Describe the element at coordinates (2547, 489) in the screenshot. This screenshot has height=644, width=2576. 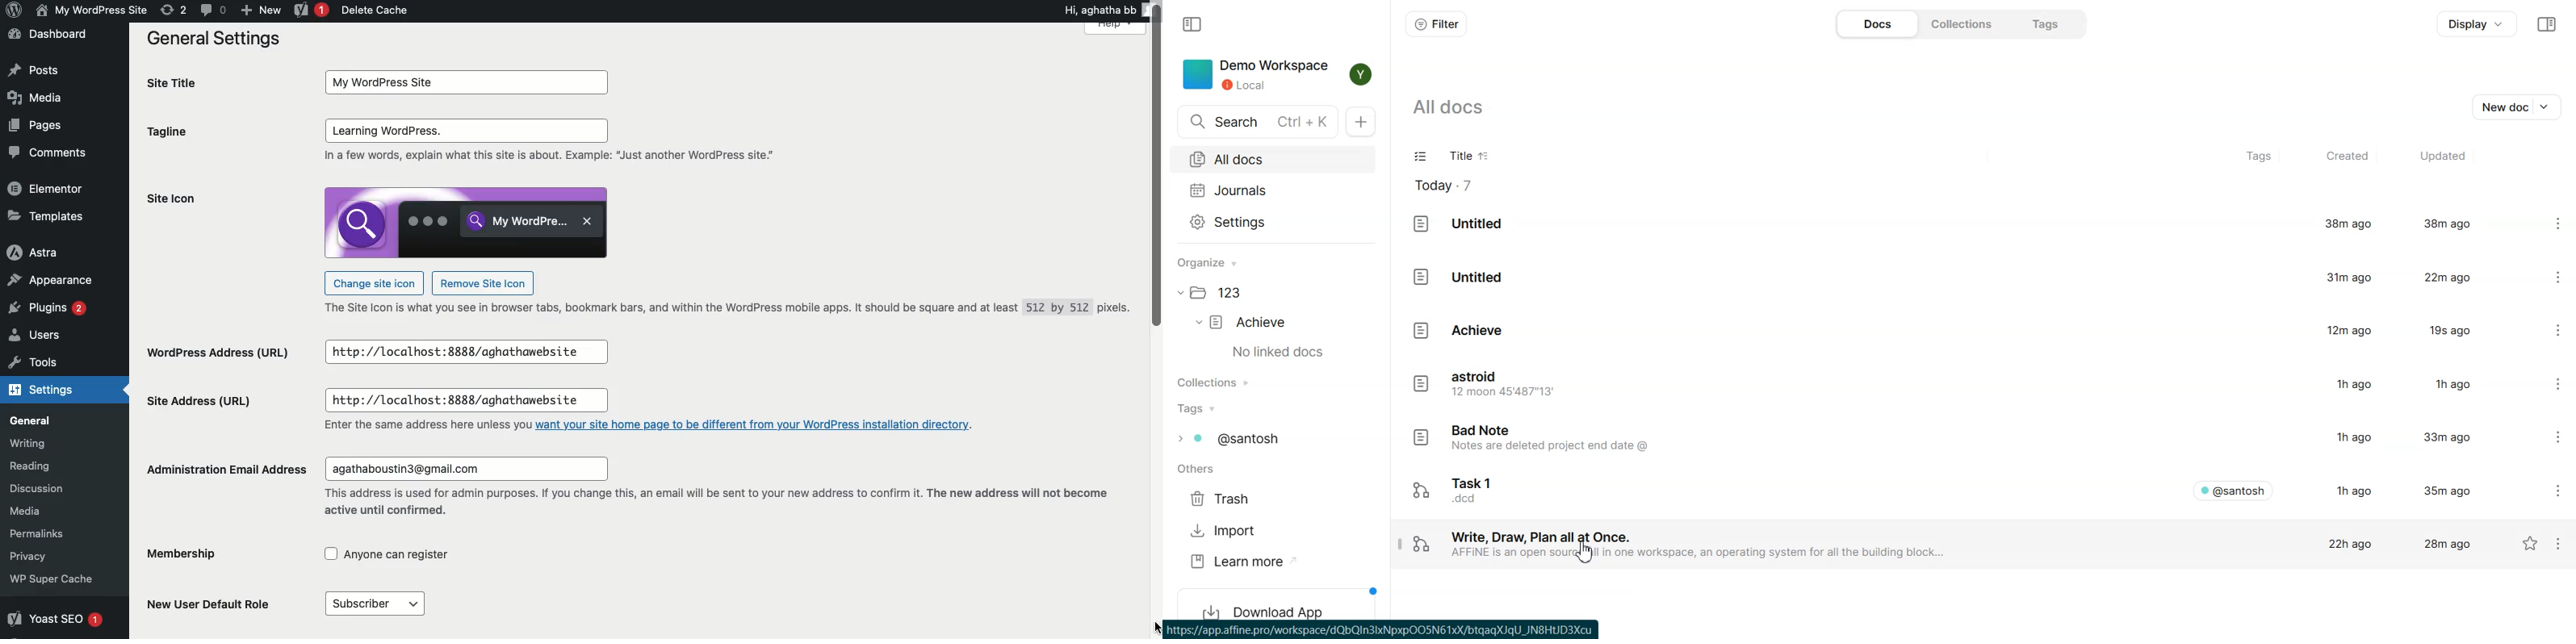
I see `Settings` at that location.